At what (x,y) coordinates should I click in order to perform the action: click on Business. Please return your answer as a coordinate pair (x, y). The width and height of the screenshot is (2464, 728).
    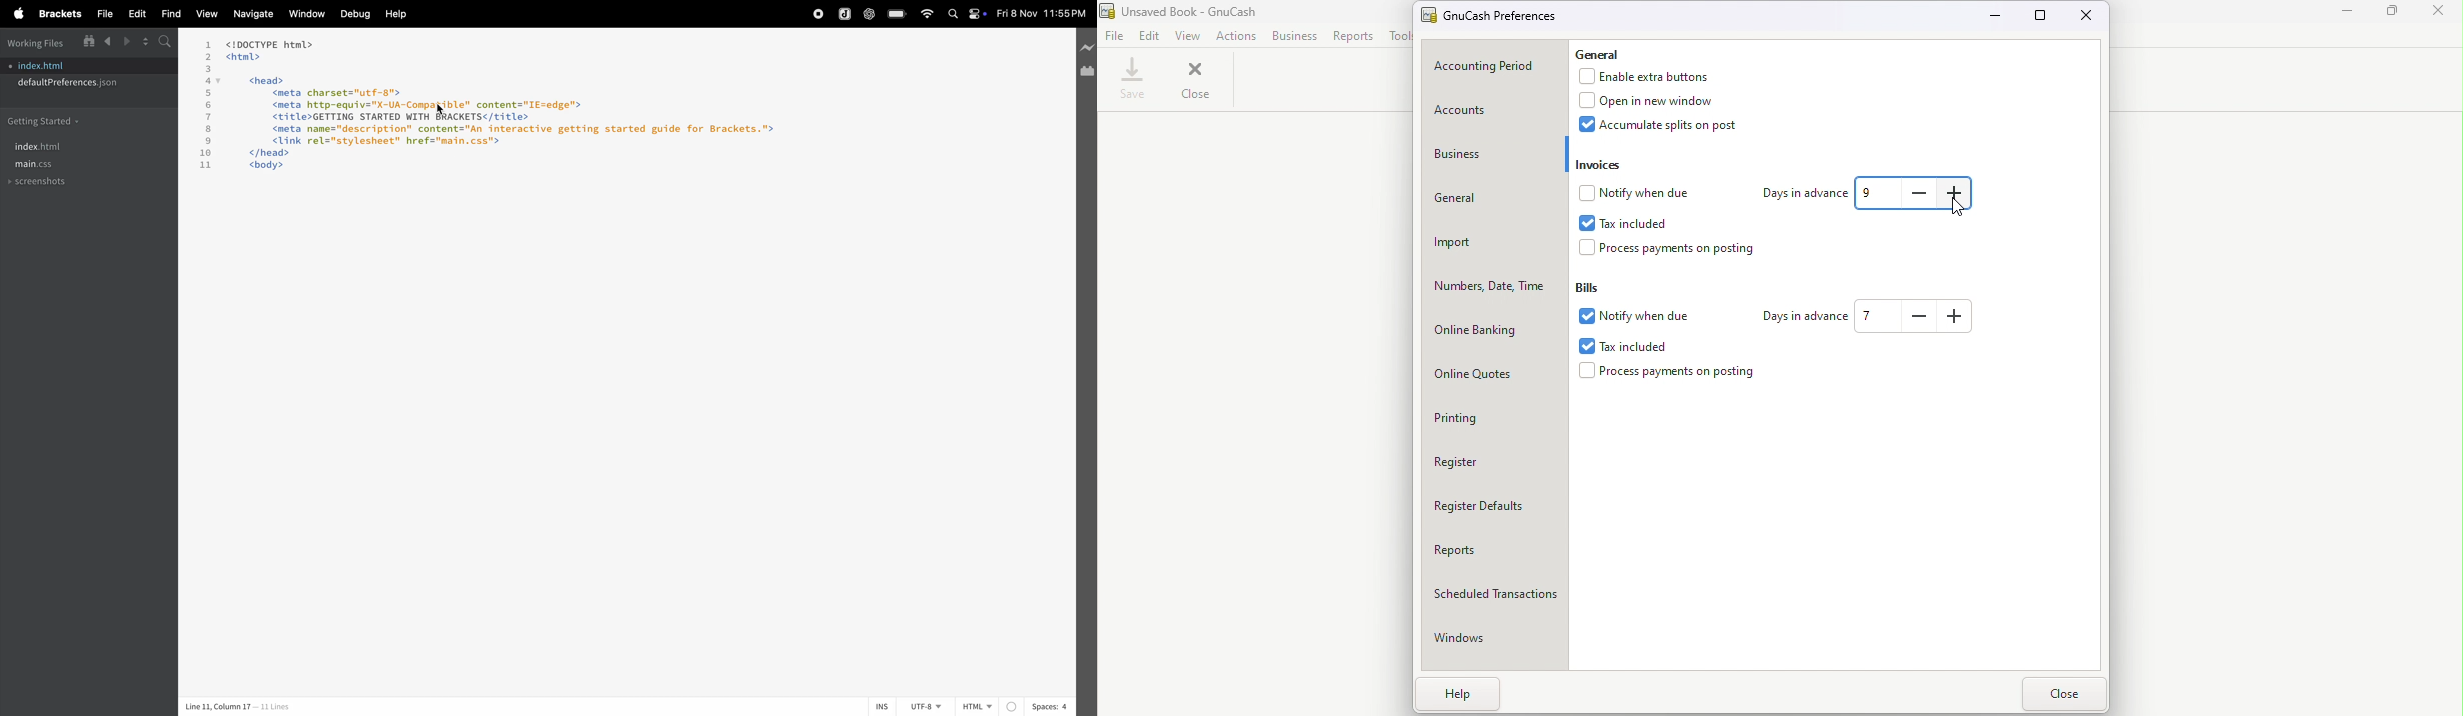
    Looking at the image, I should click on (1295, 35).